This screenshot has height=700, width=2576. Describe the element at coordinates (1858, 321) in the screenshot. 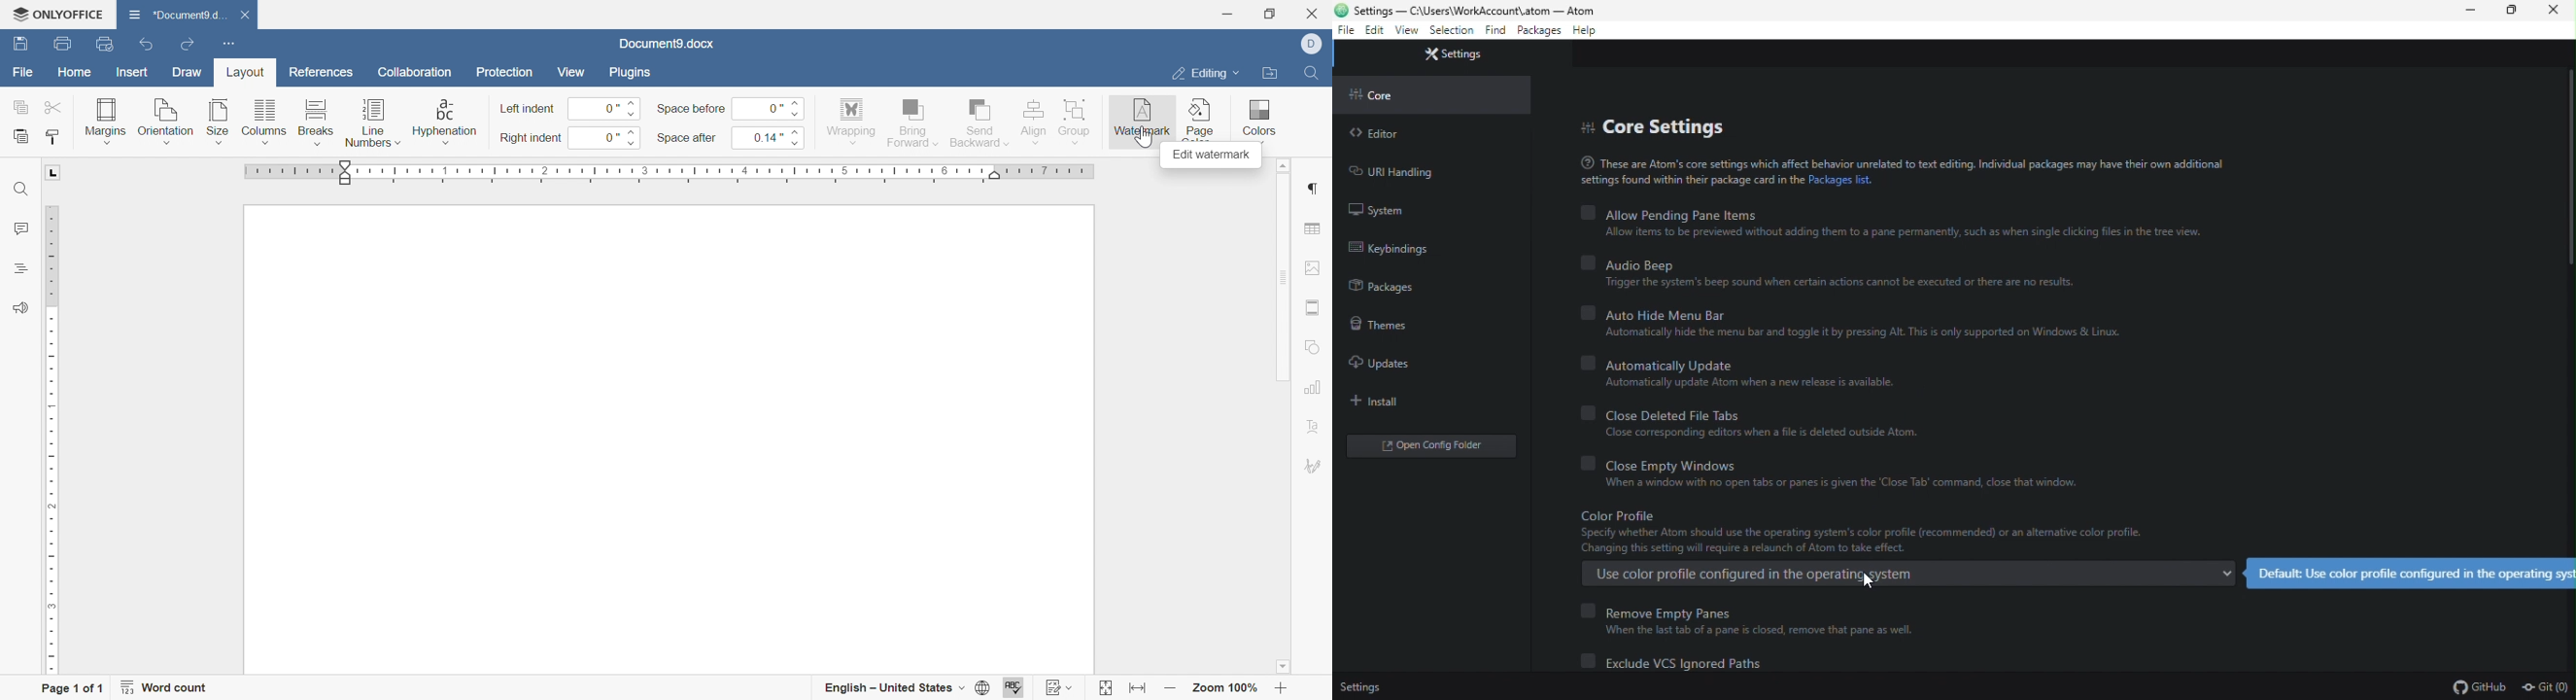

I see `auto hide menu bar` at that location.